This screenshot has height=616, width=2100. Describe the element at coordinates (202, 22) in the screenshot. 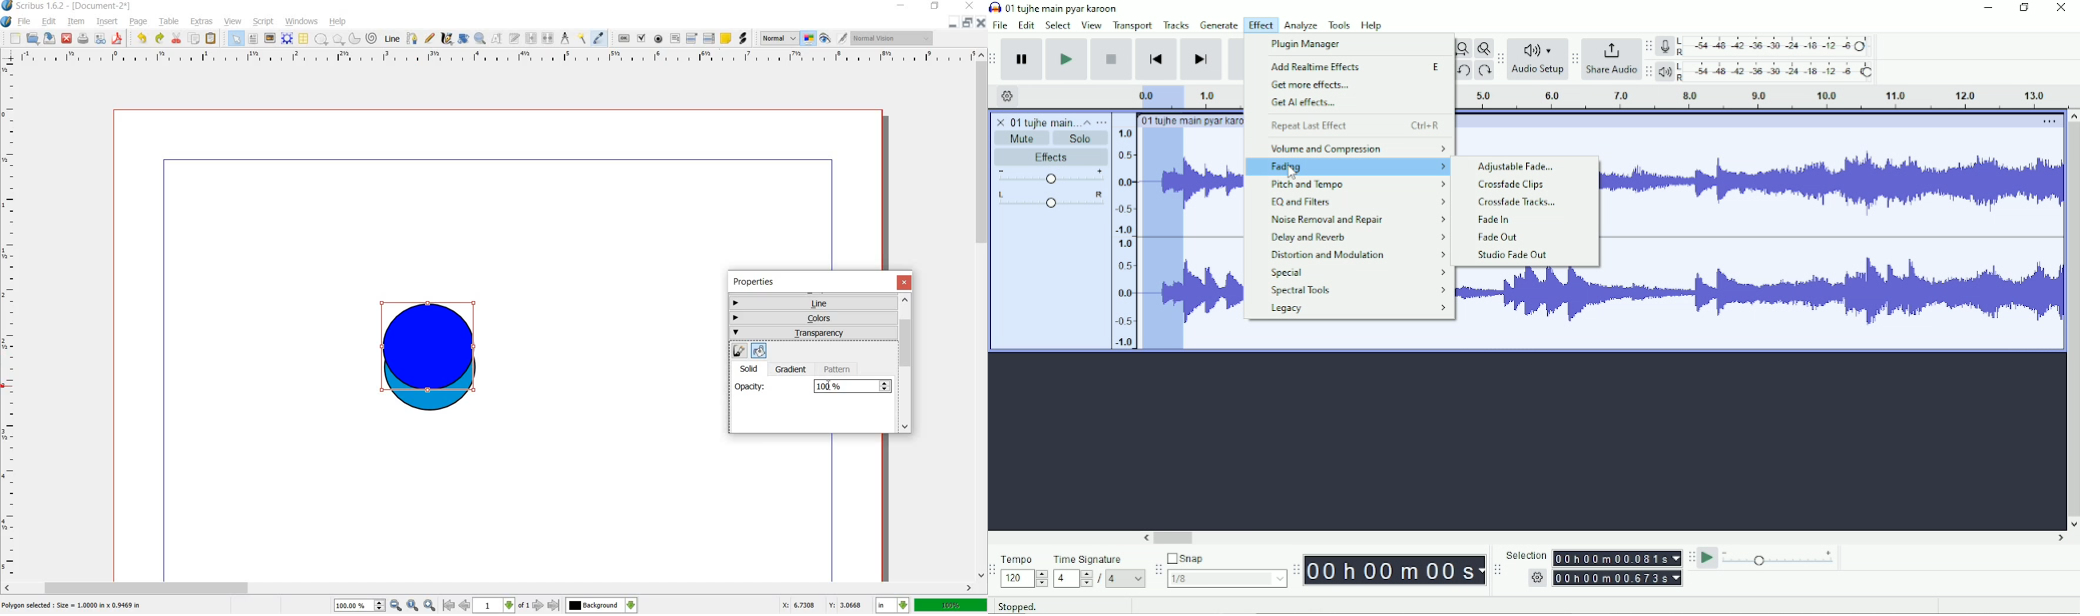

I see `extras` at that location.